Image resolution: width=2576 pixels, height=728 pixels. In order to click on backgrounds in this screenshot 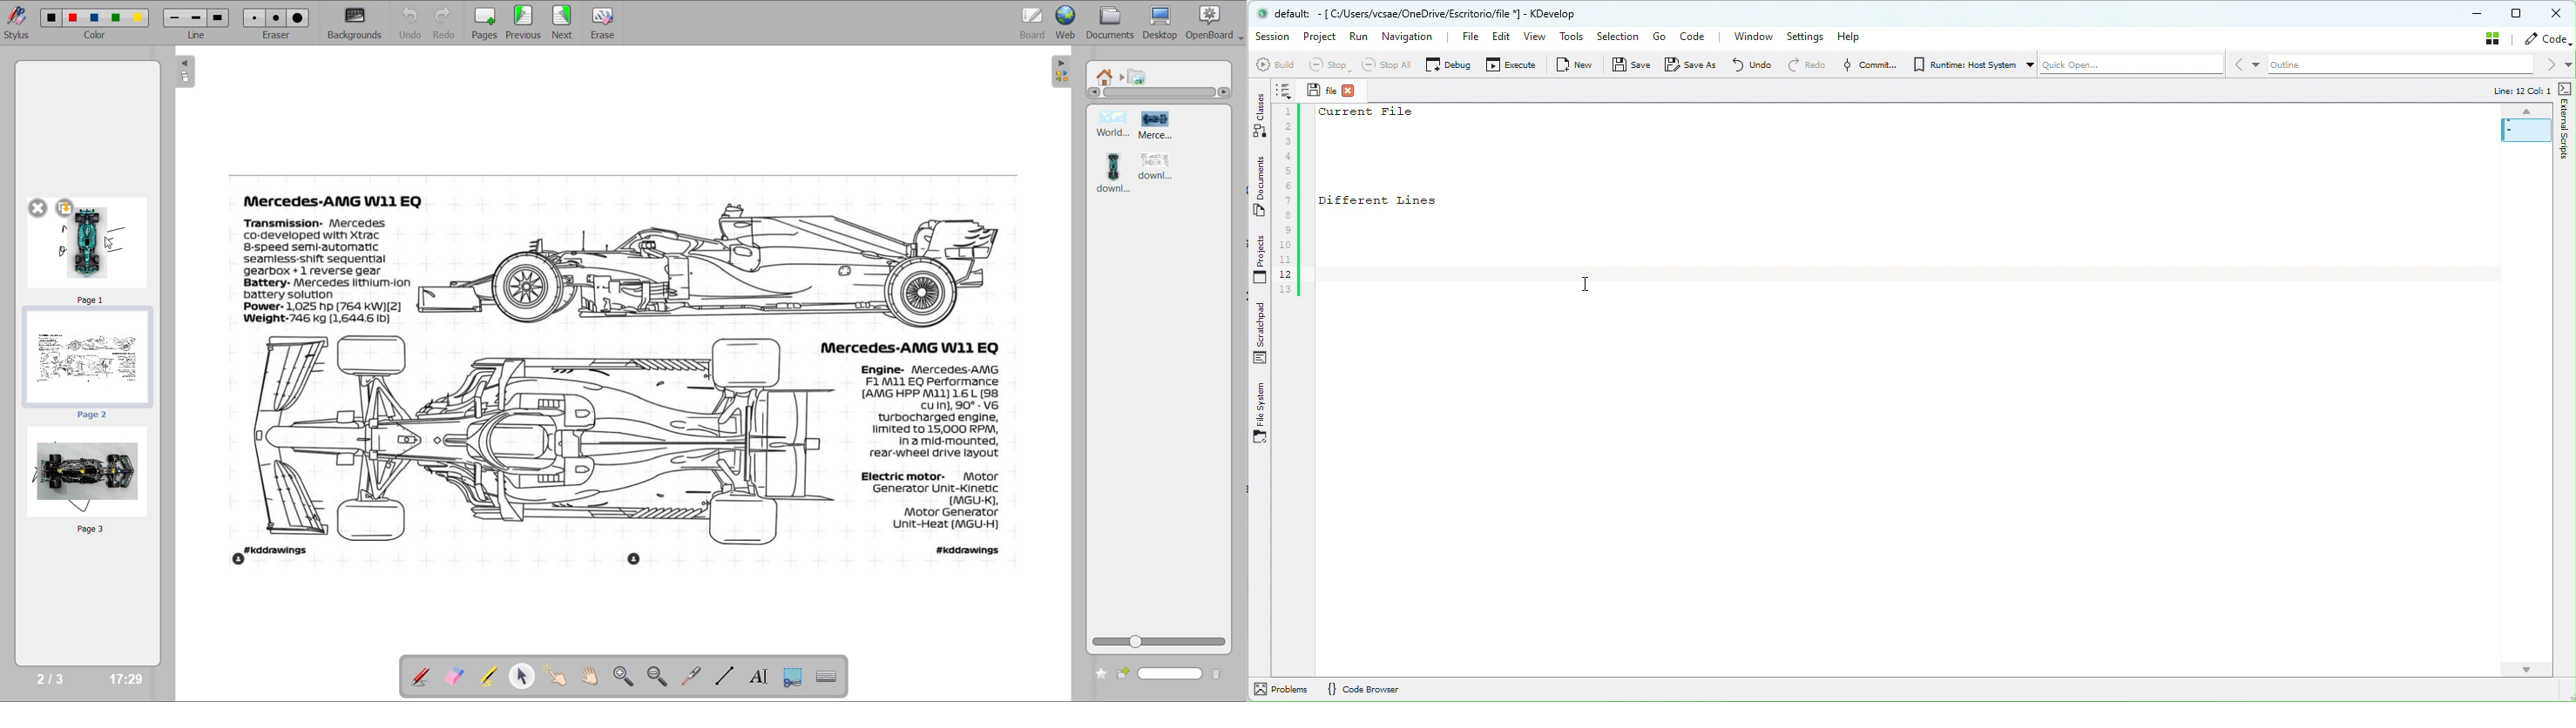, I will do `click(356, 23)`.